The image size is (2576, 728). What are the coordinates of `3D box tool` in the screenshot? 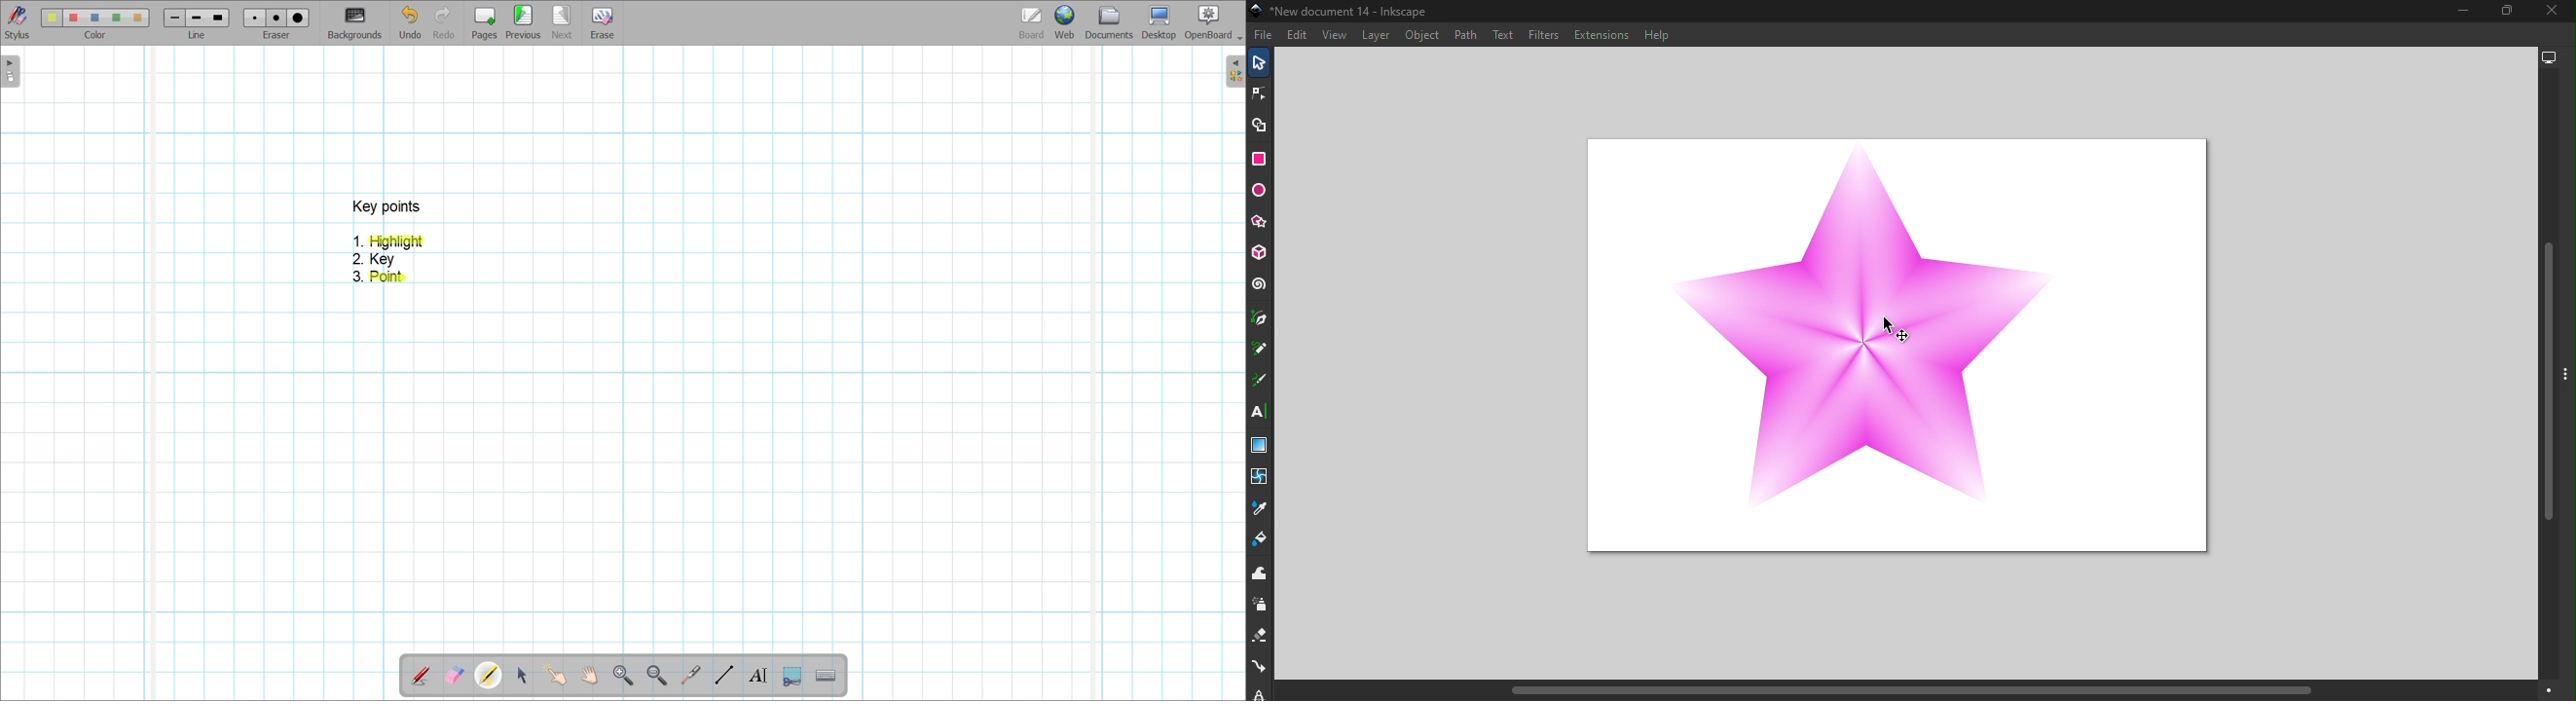 It's located at (1264, 254).